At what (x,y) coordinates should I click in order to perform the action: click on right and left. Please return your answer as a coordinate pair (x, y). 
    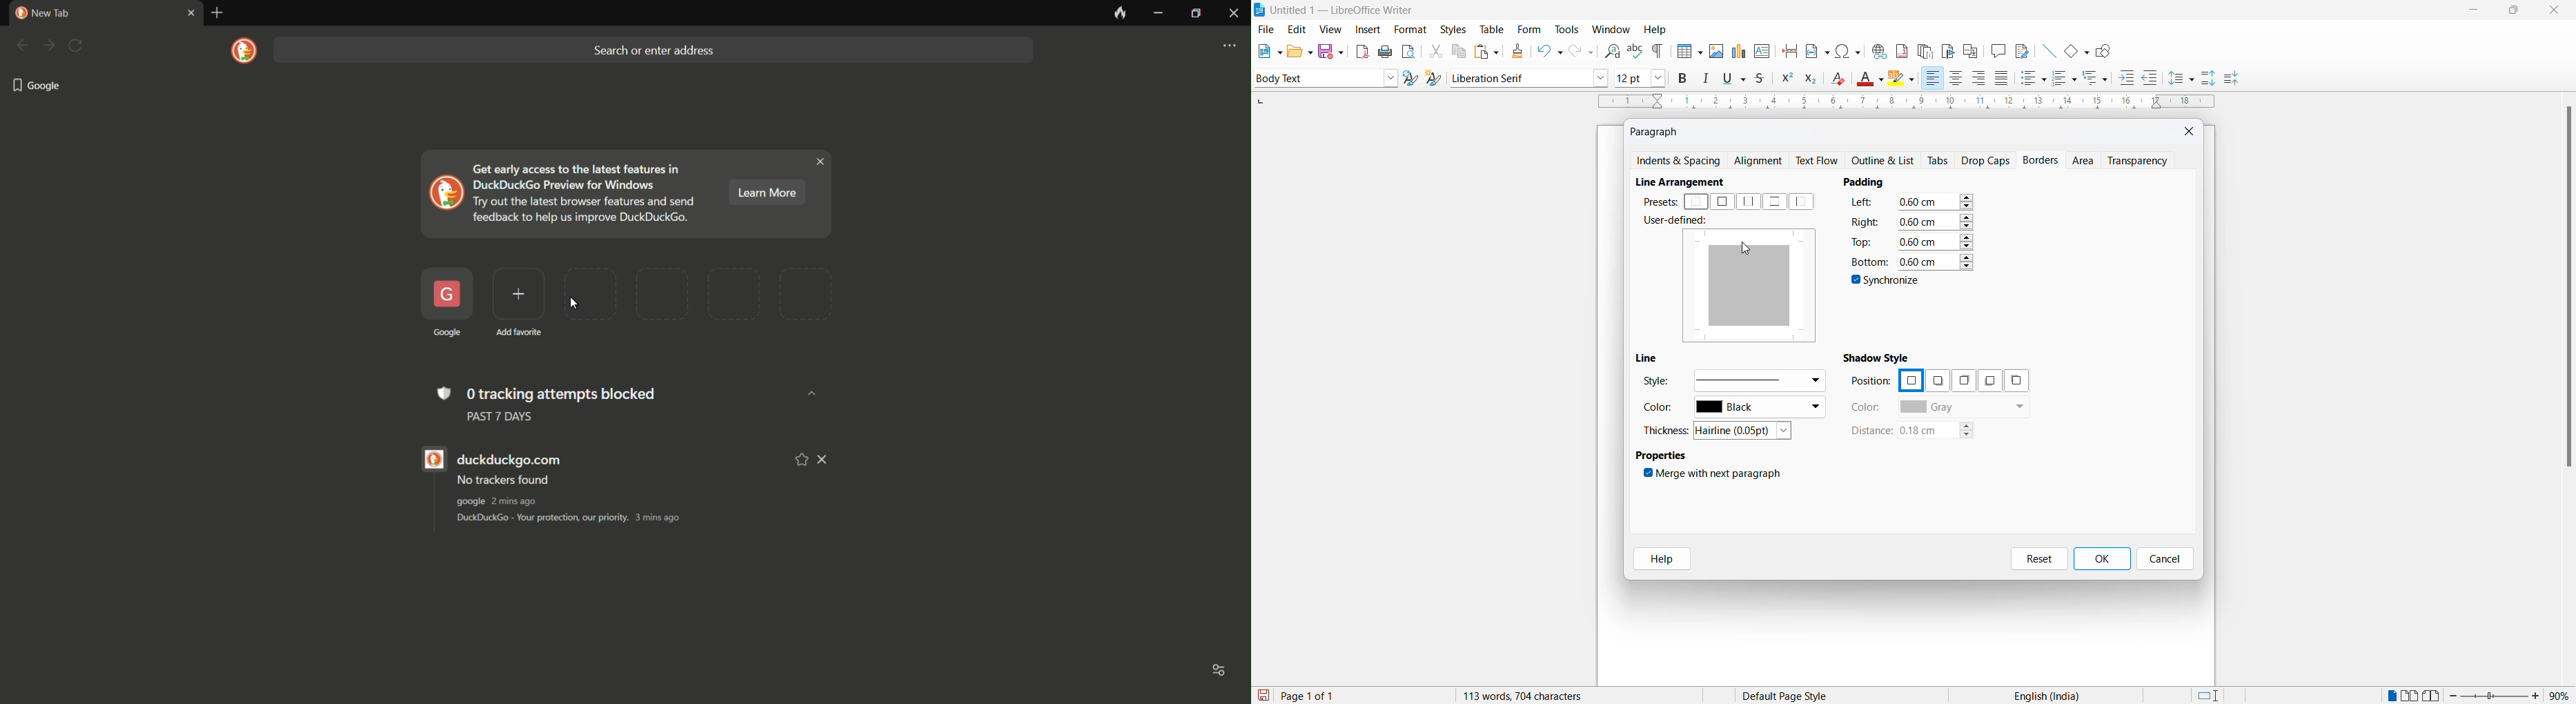
    Looking at the image, I should click on (1749, 202).